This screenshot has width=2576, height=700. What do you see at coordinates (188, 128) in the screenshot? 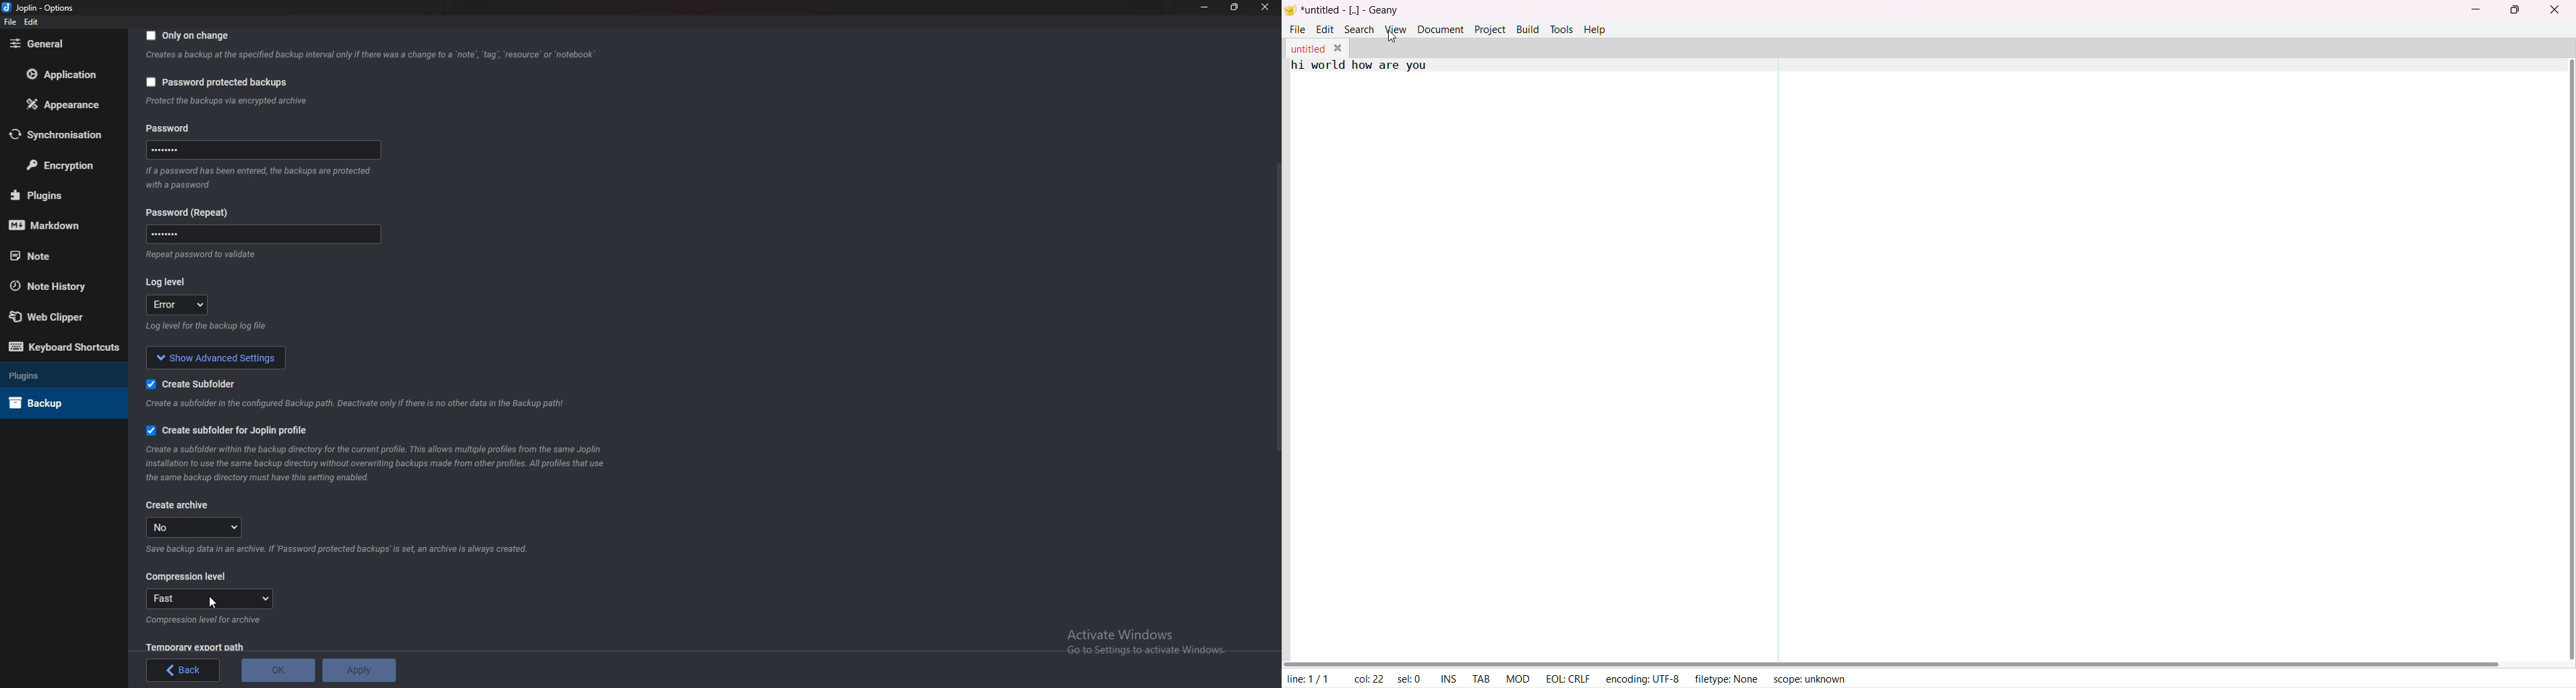
I see `Password` at bounding box center [188, 128].